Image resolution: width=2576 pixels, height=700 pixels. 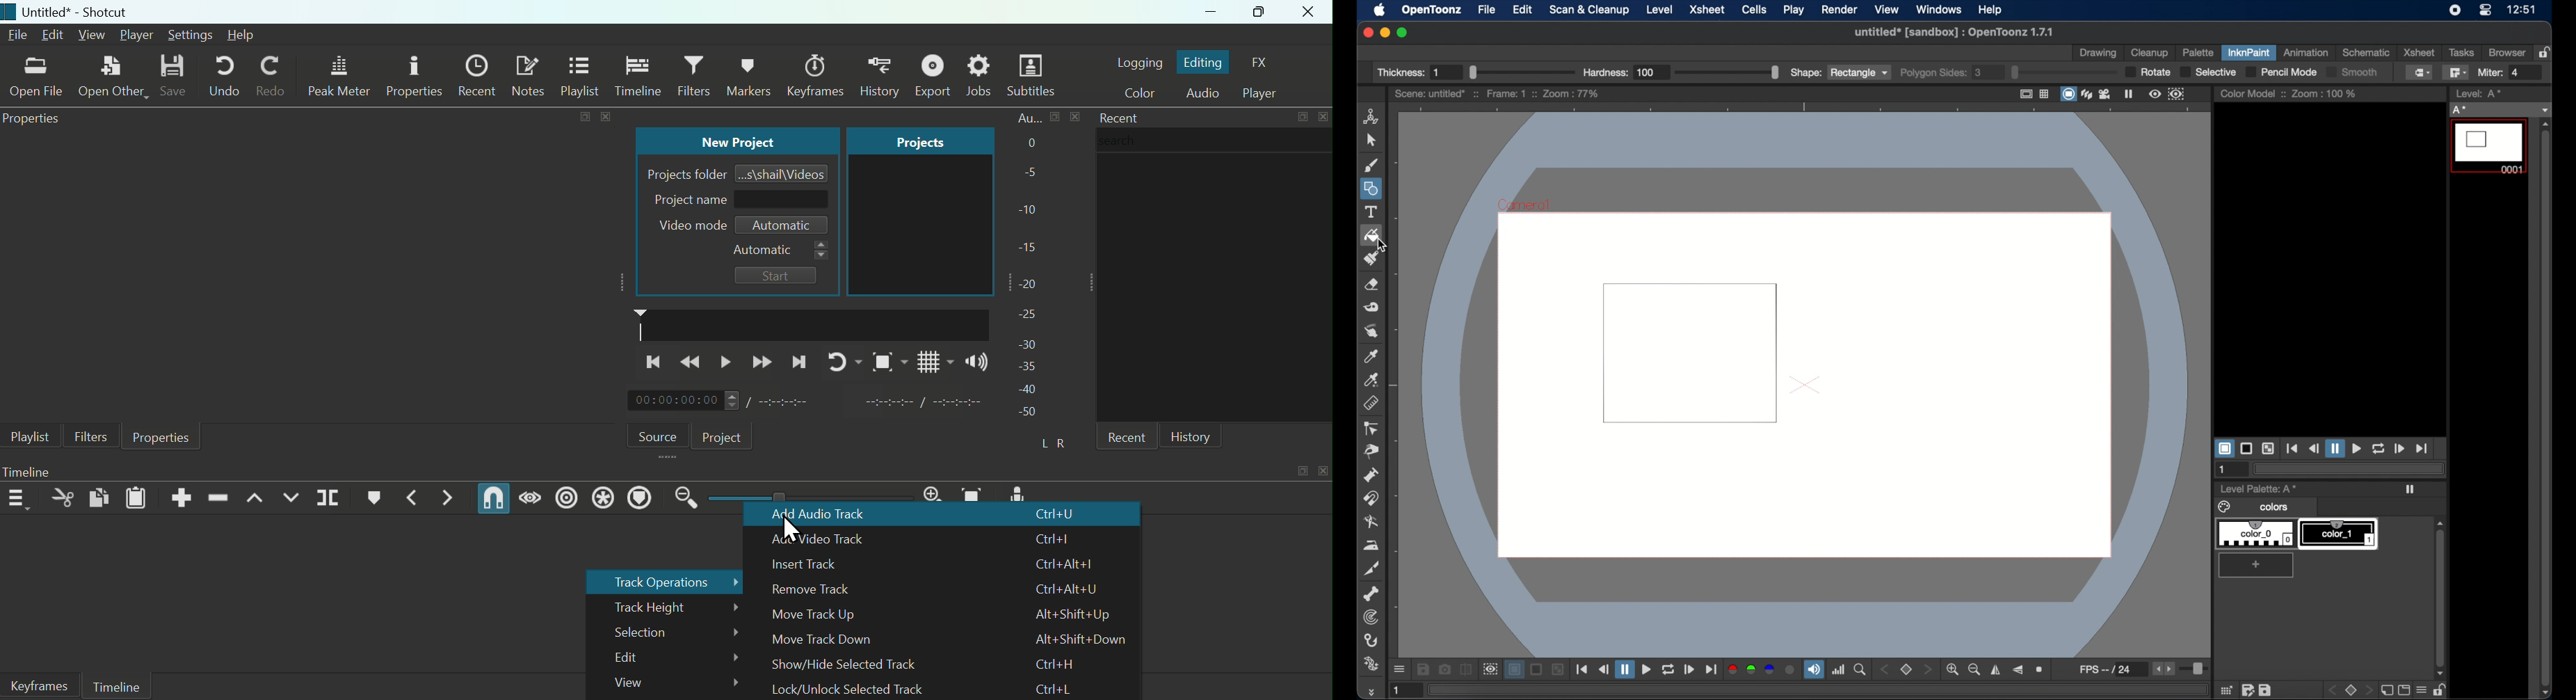 I want to click on Undo, so click(x=222, y=77).